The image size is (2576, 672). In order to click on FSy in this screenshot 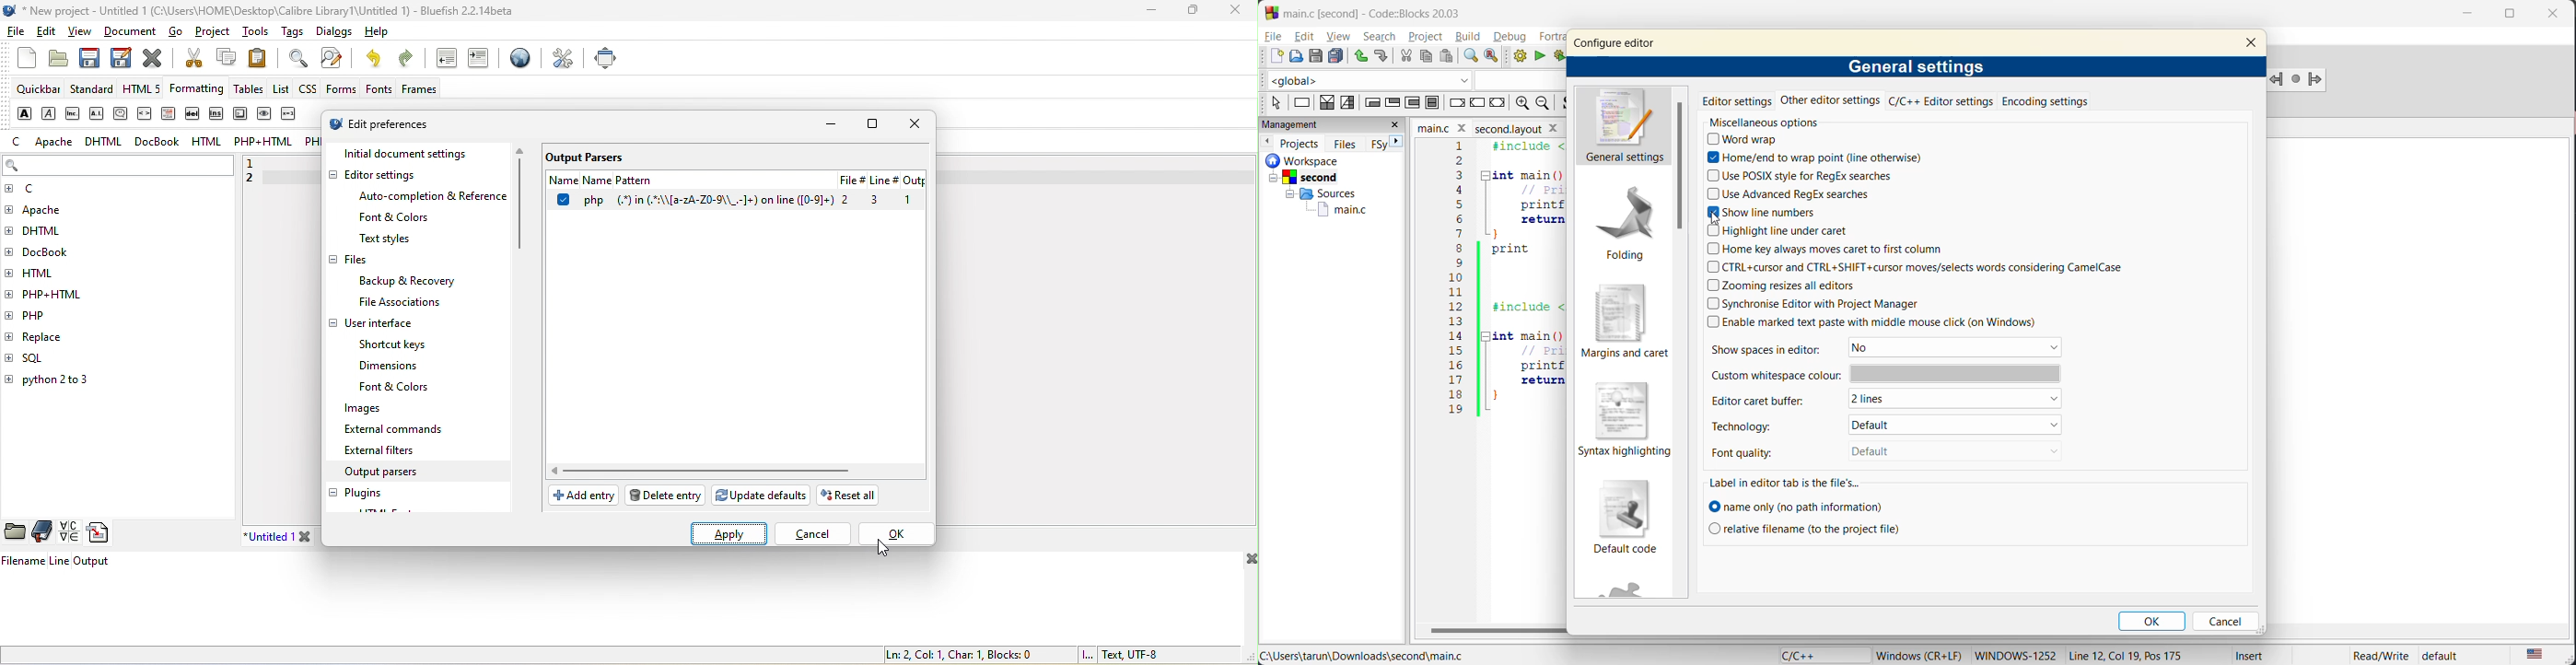, I will do `click(1379, 143)`.